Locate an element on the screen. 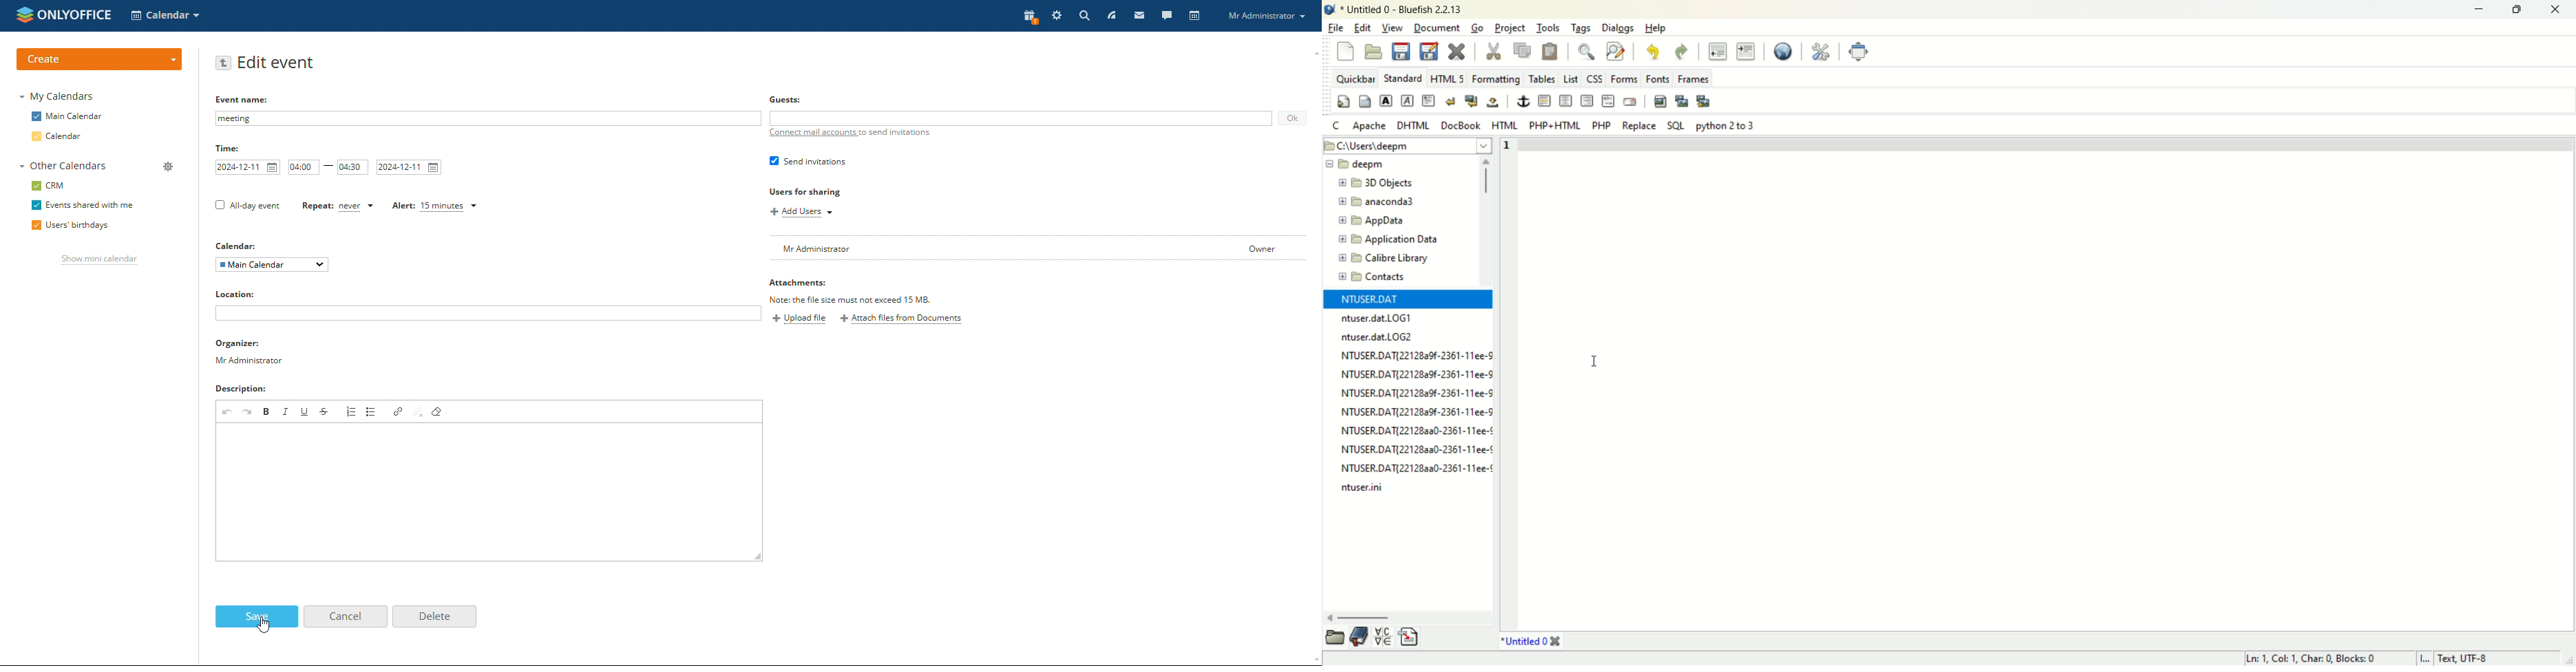 Image resolution: width=2576 pixels, height=672 pixels. line number is located at coordinates (1509, 381).